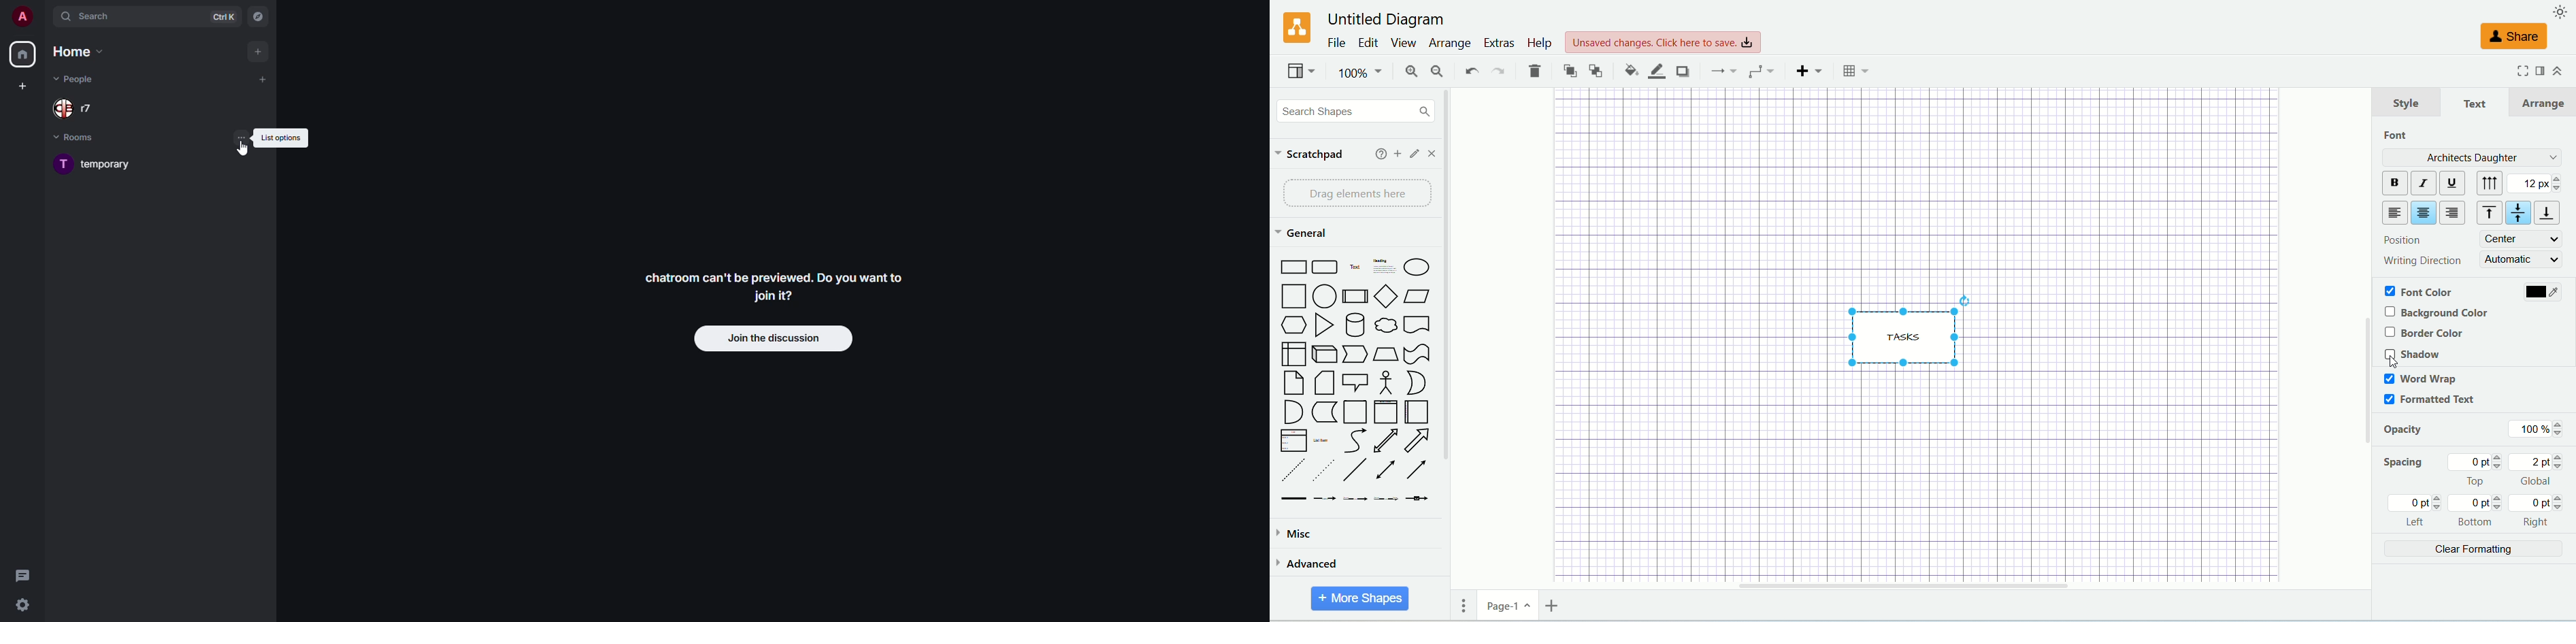  What do you see at coordinates (2429, 402) in the screenshot?
I see `formatted text` at bounding box center [2429, 402].